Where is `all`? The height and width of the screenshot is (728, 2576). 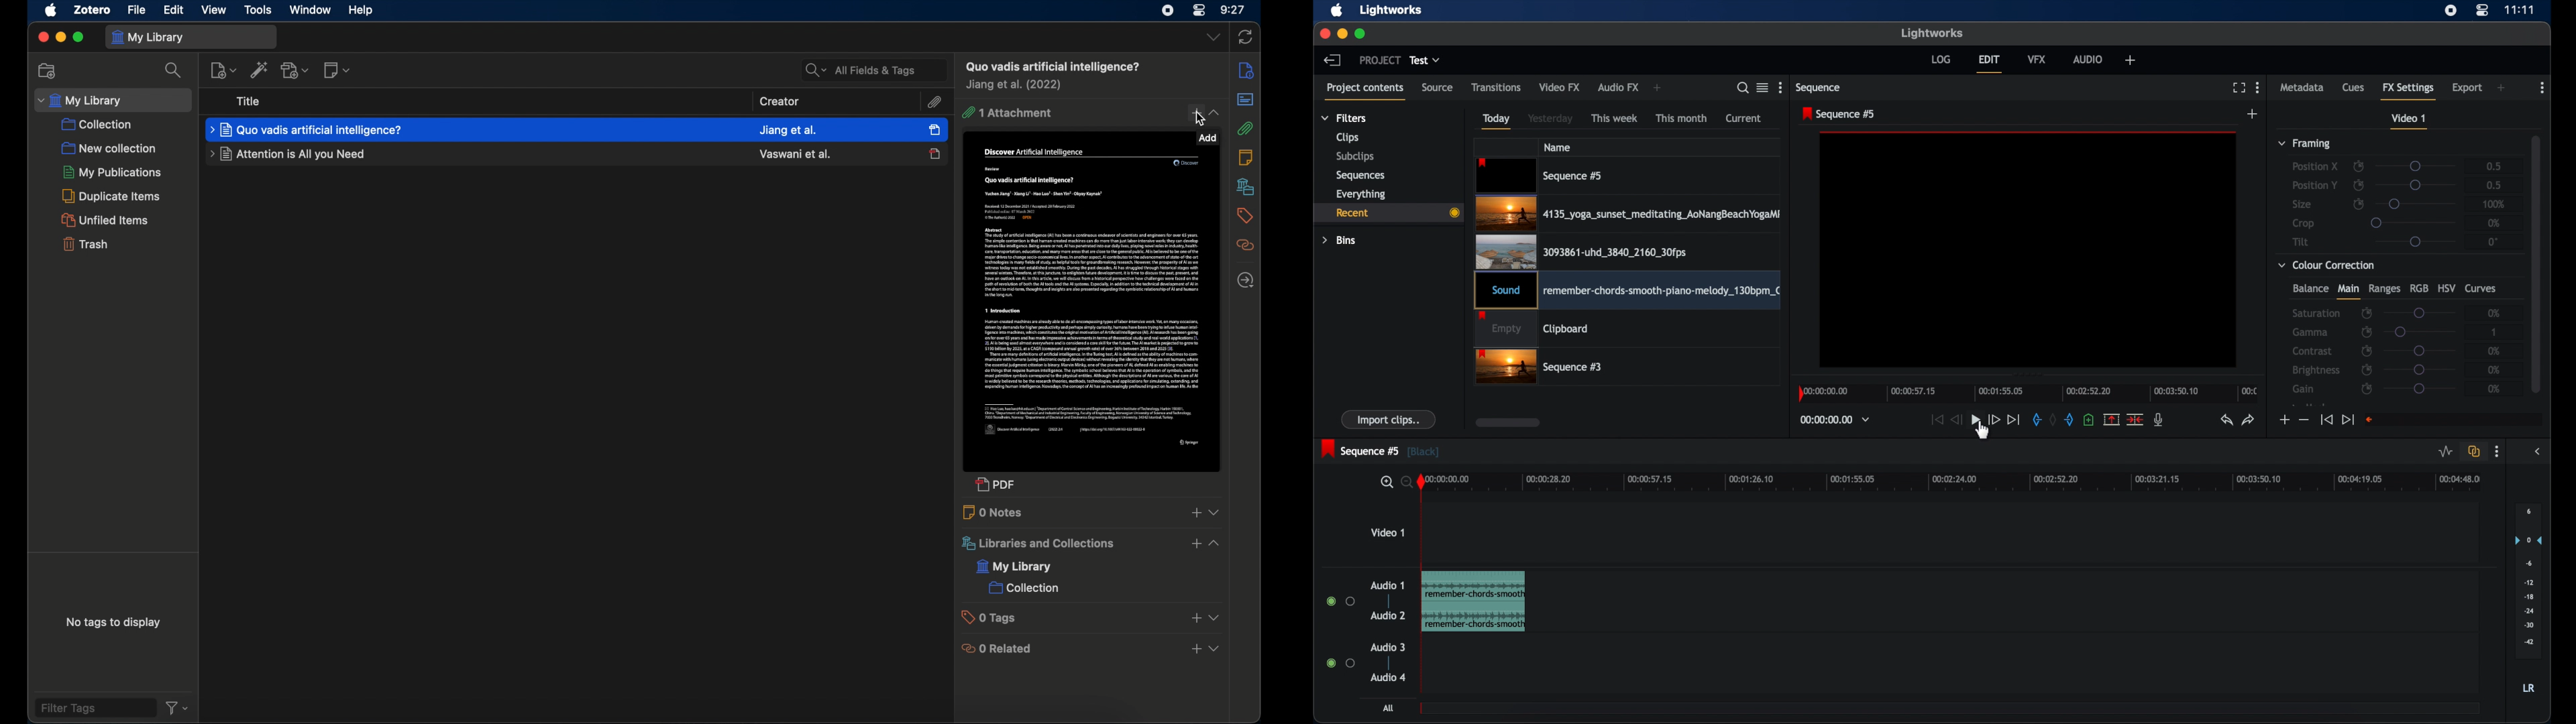
all is located at coordinates (1389, 707).